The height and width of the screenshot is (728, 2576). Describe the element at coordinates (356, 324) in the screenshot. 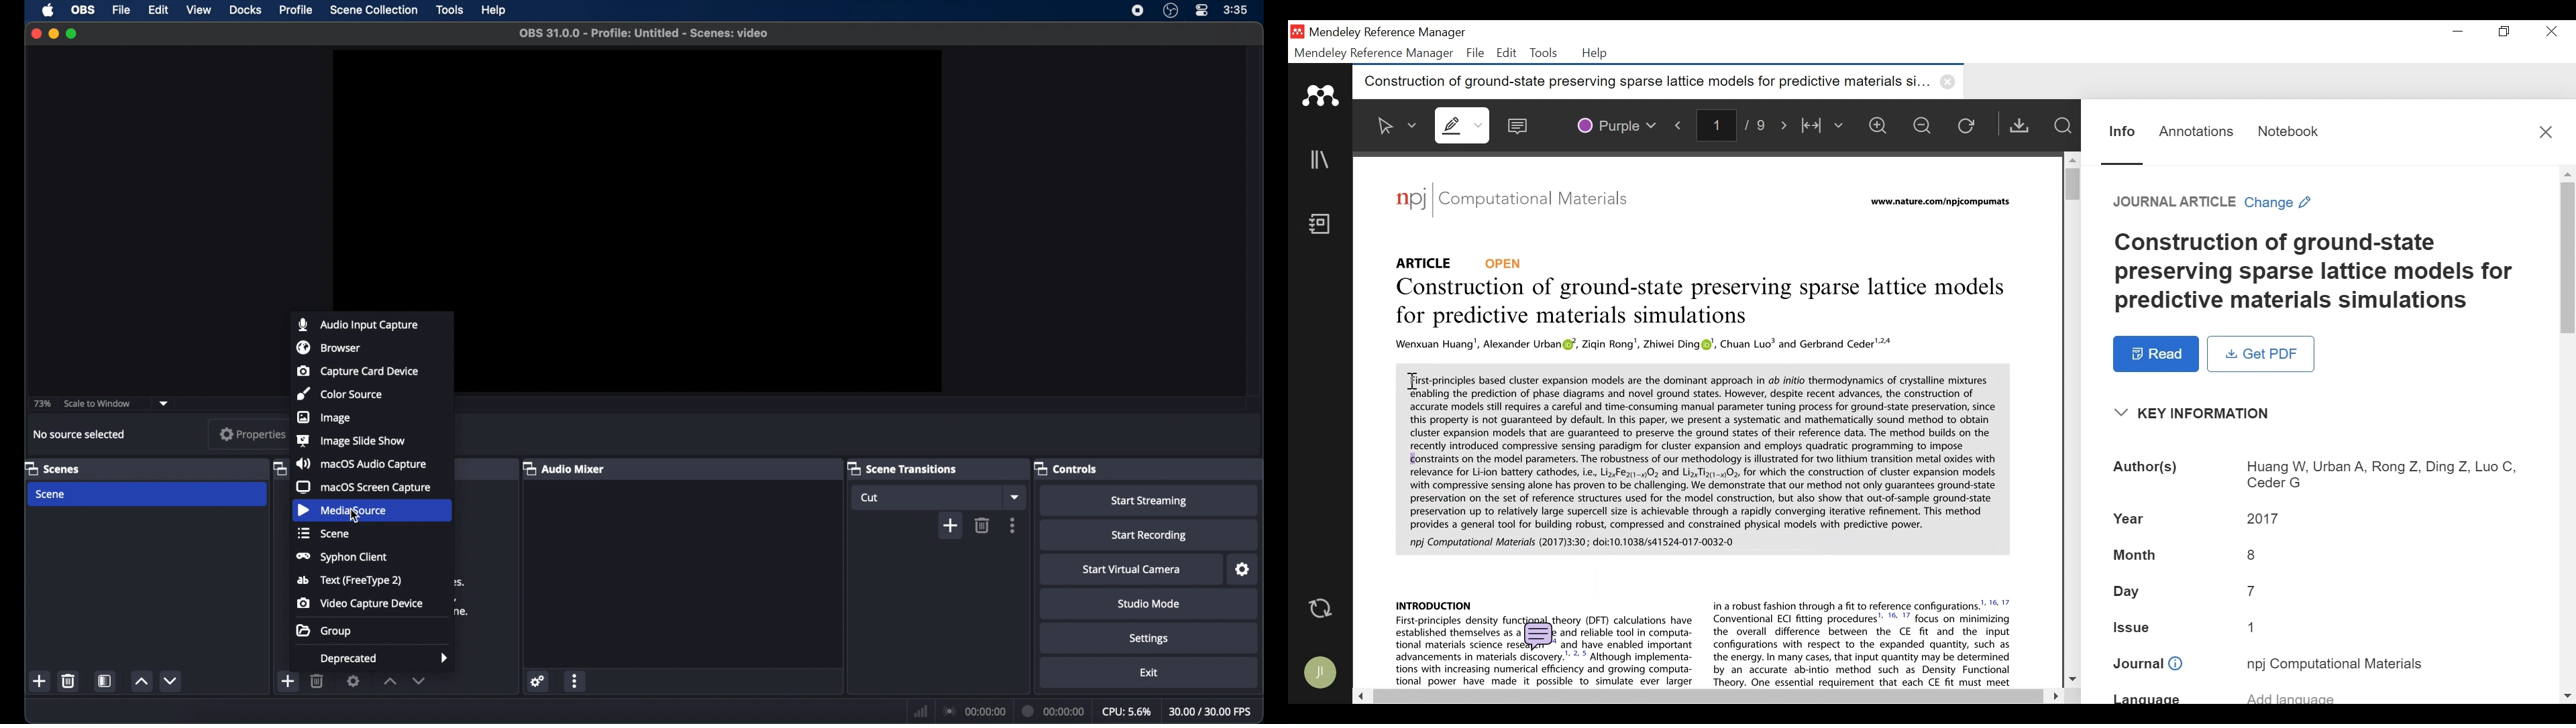

I see `audio input capture` at that location.